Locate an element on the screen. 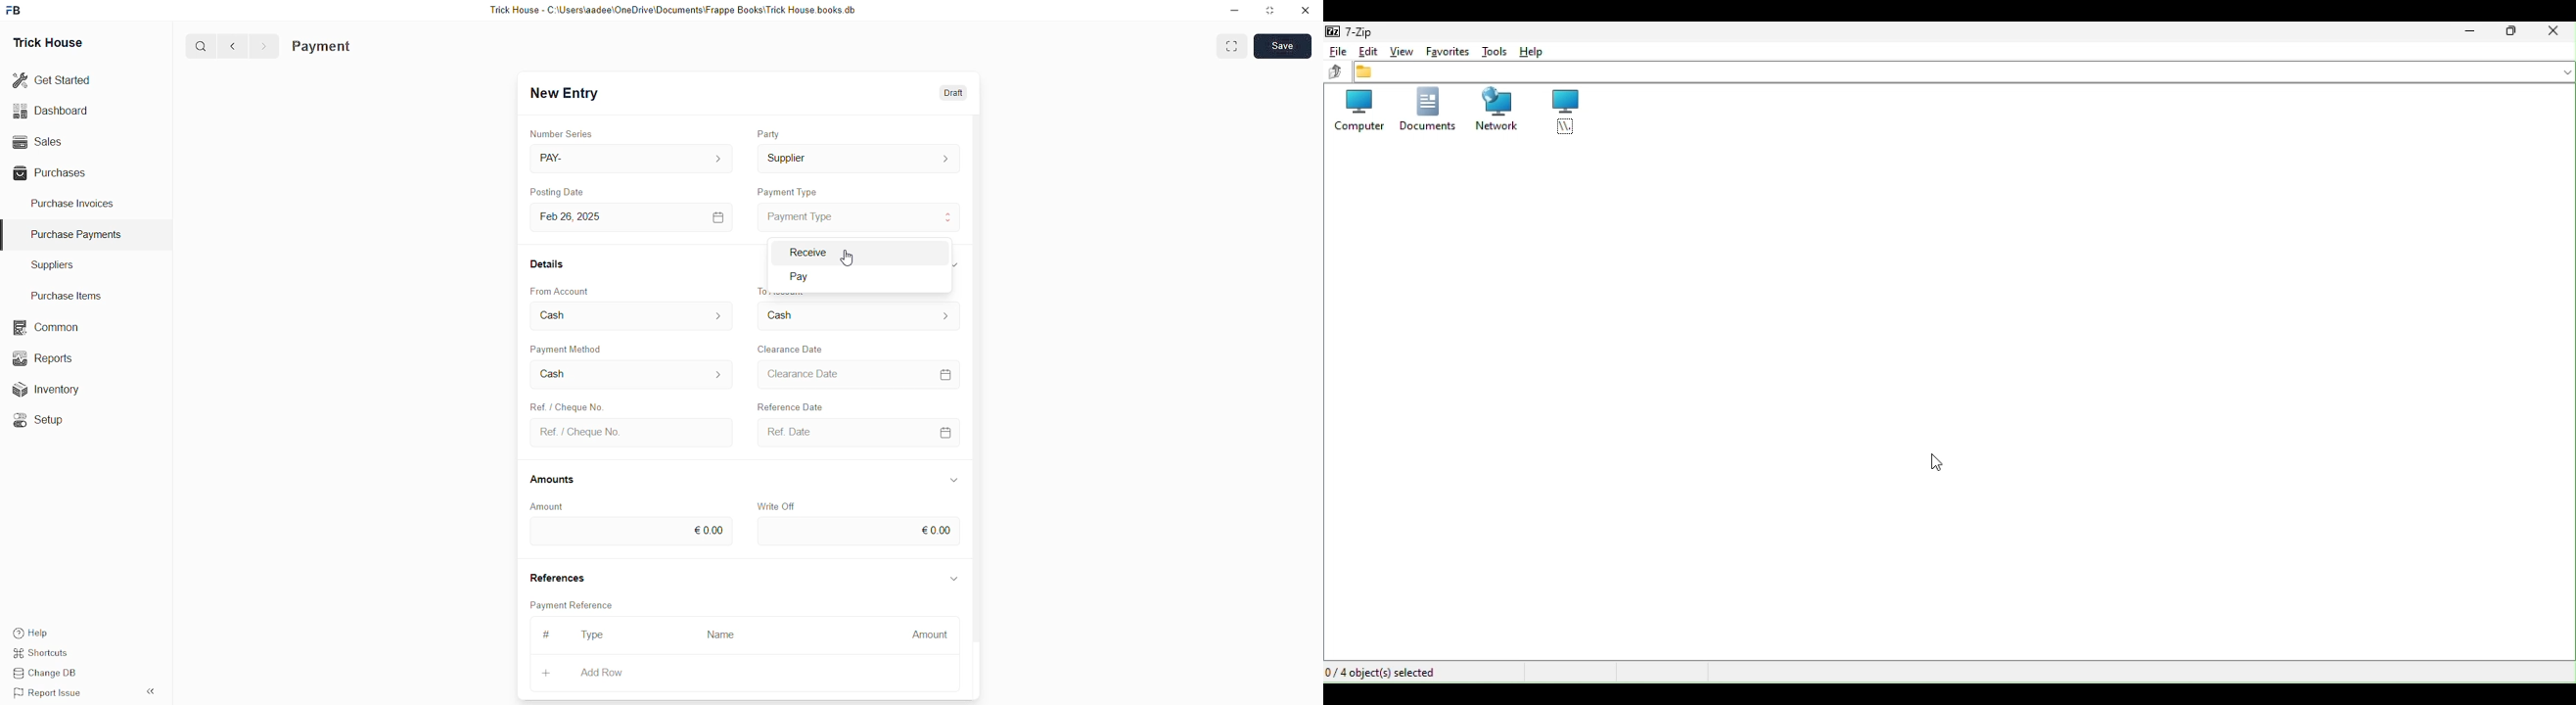 This screenshot has width=2576, height=728. Amount is located at coordinates (931, 635).